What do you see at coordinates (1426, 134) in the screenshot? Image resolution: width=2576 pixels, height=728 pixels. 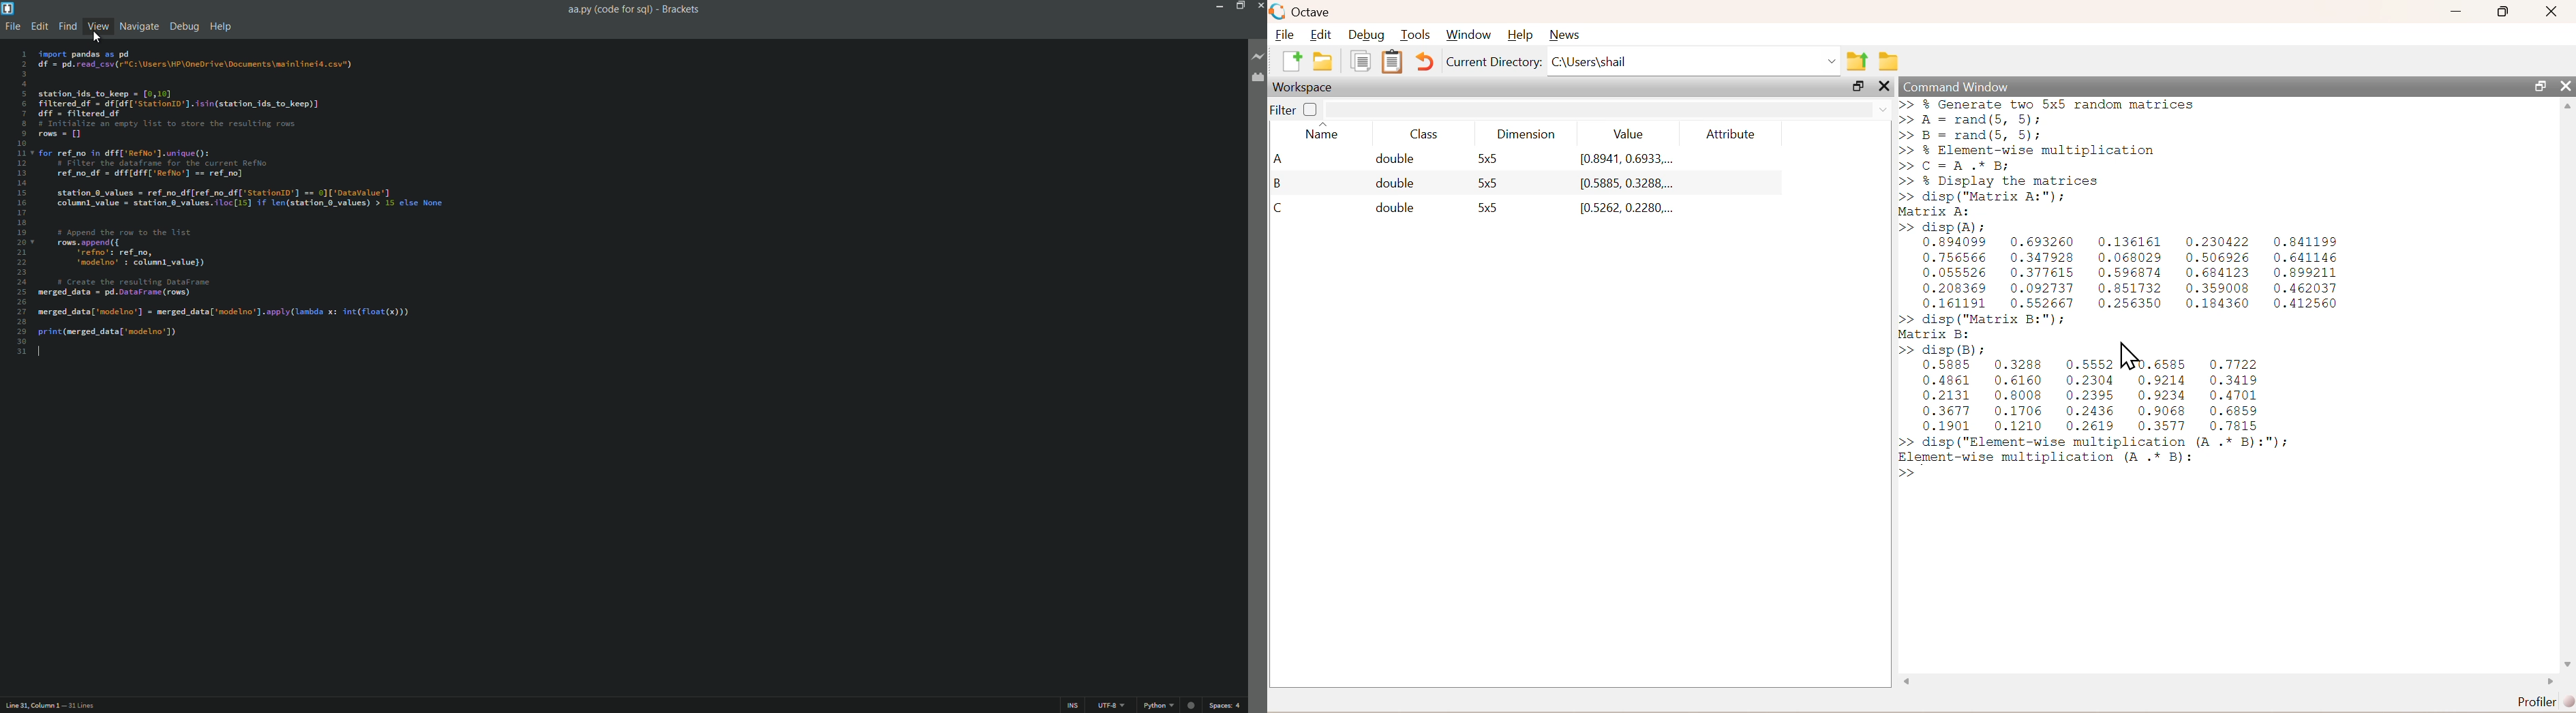 I see `Class` at bounding box center [1426, 134].